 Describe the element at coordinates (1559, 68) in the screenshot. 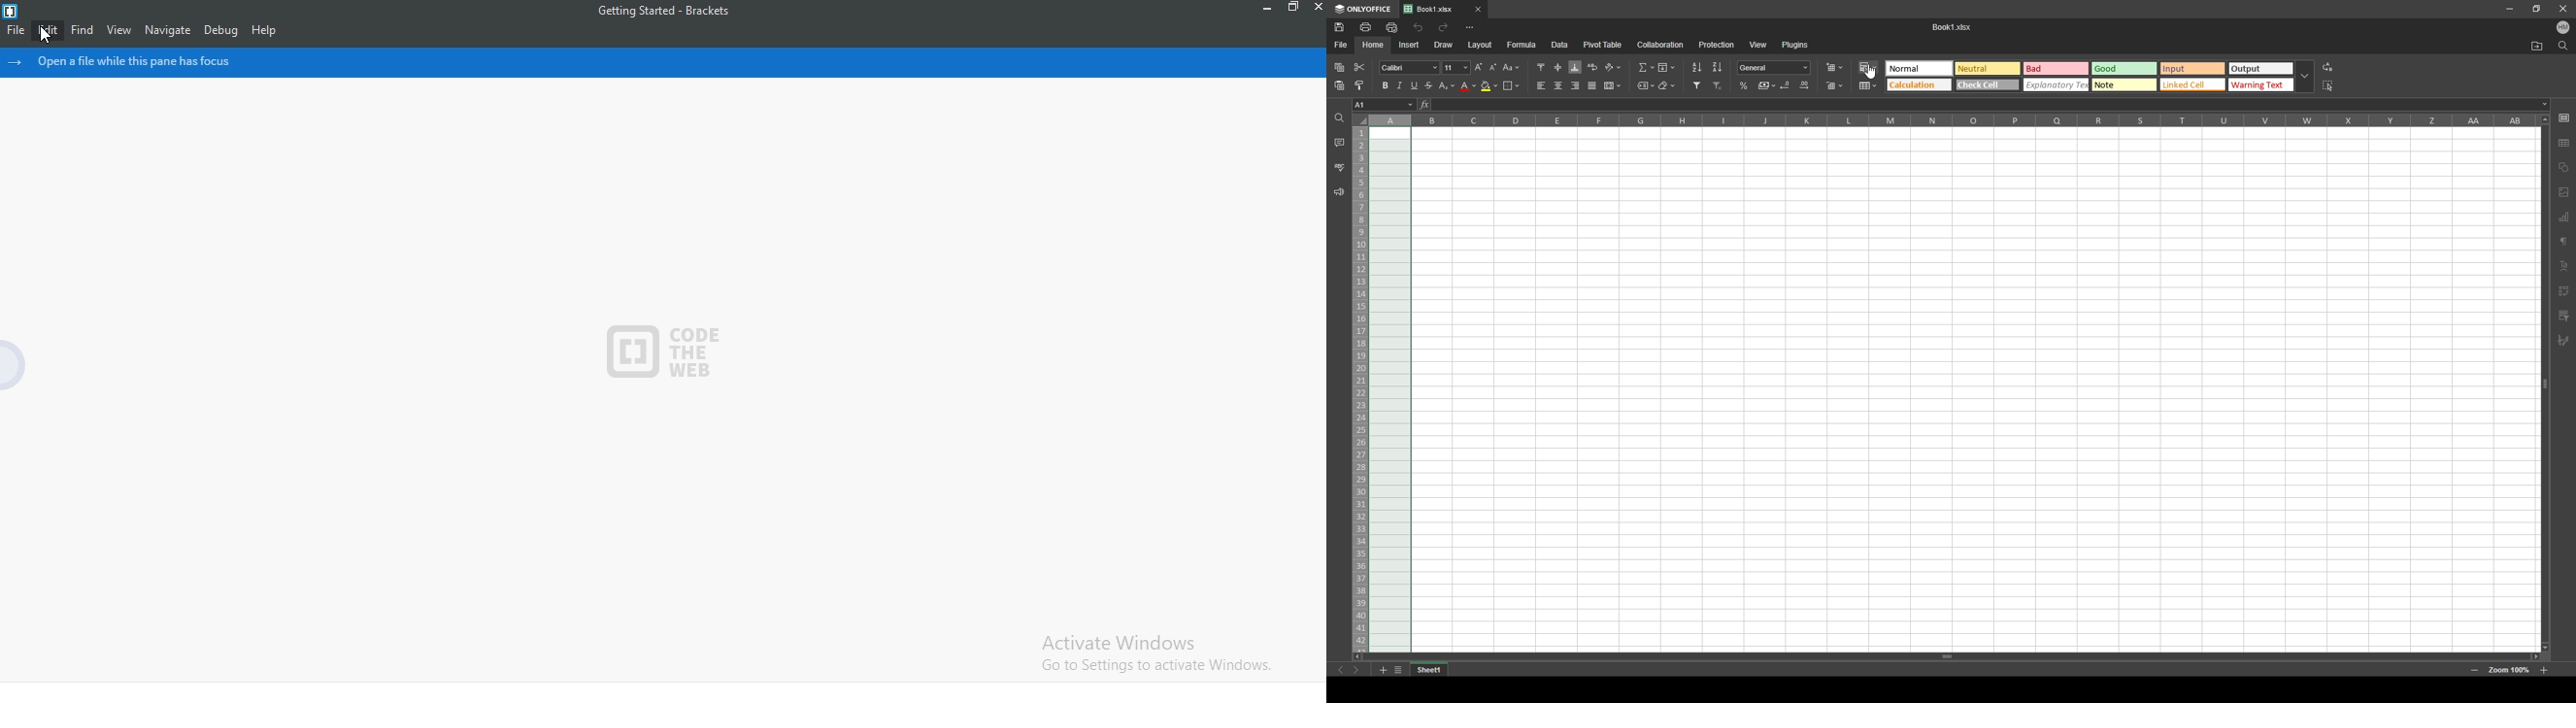

I see `align middle` at that location.